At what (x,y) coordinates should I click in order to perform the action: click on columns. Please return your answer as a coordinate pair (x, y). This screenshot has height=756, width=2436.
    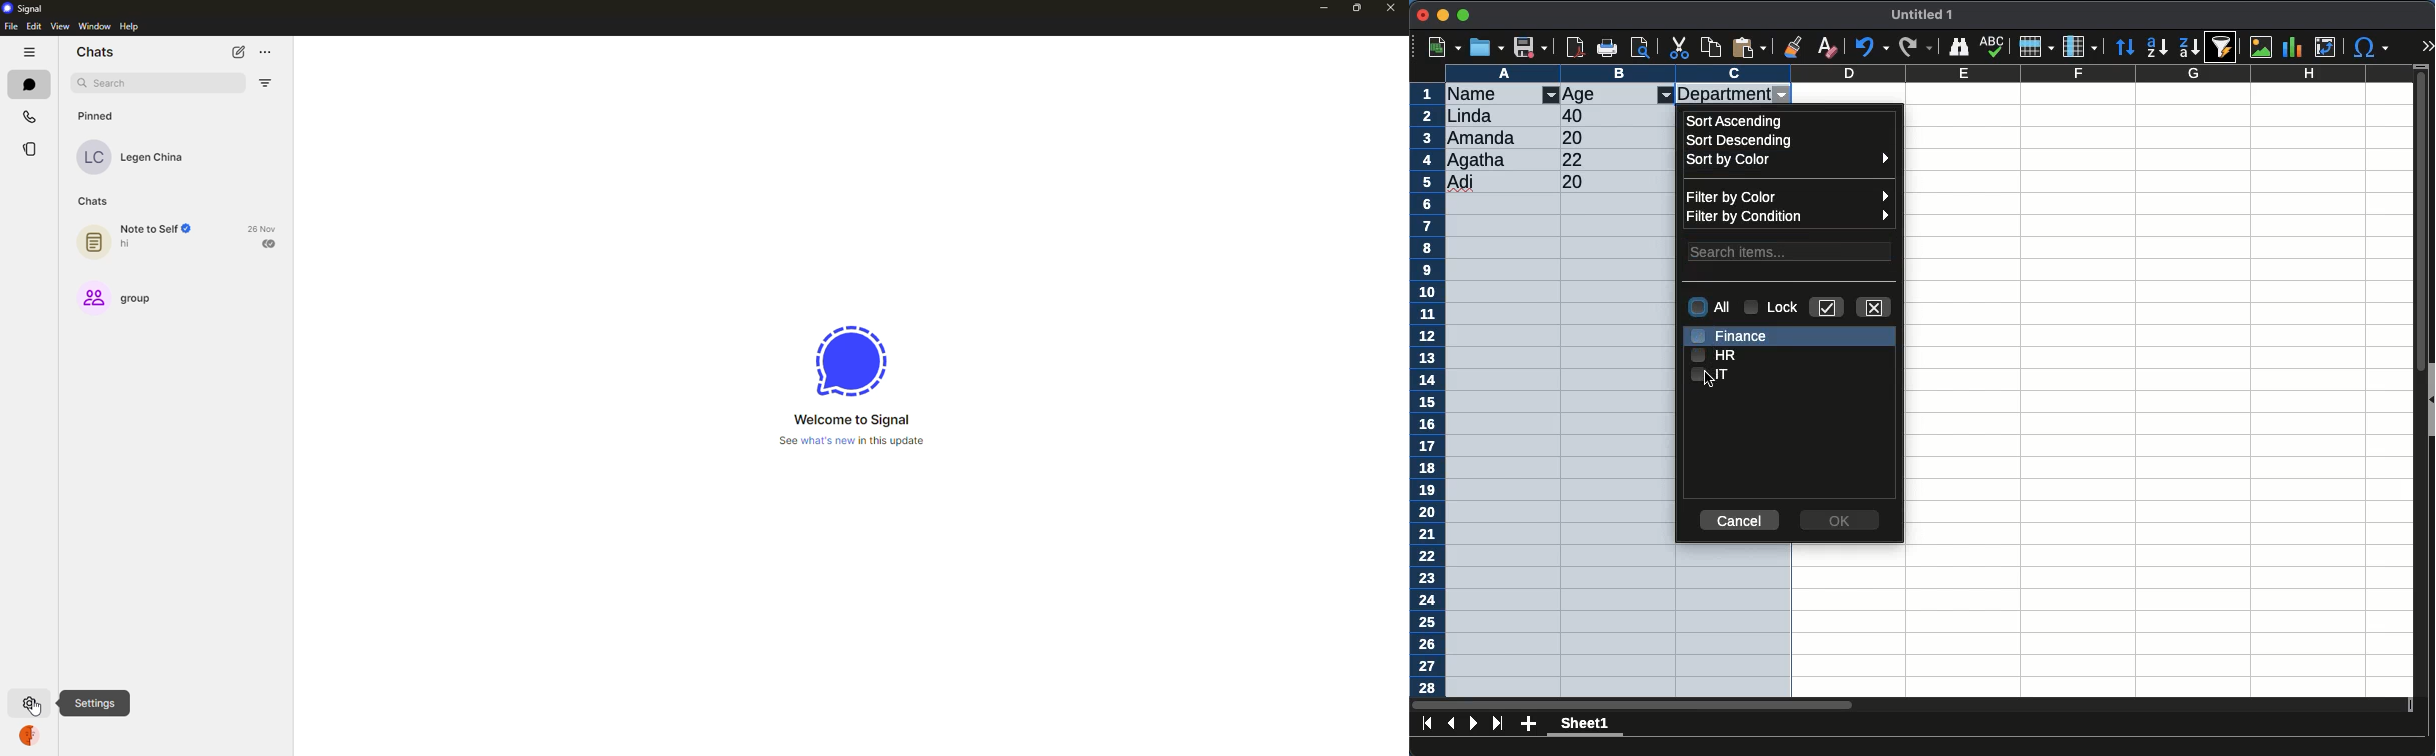
    Looking at the image, I should click on (1929, 73).